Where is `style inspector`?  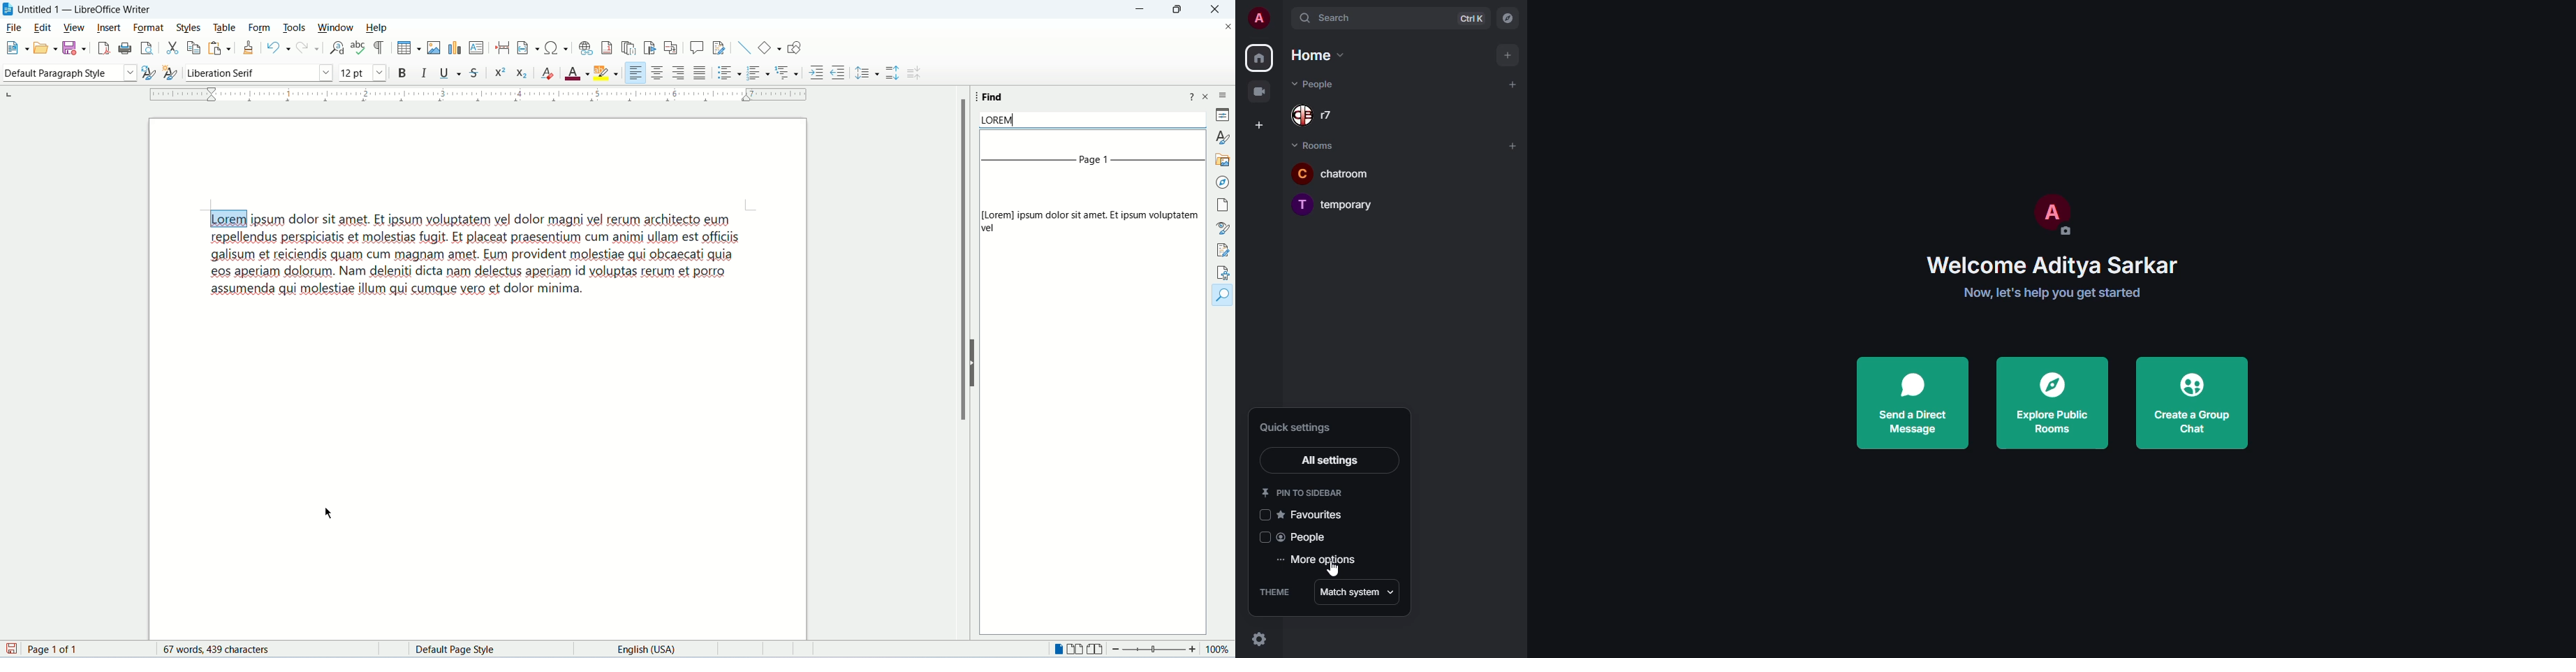
style inspector is located at coordinates (1225, 228).